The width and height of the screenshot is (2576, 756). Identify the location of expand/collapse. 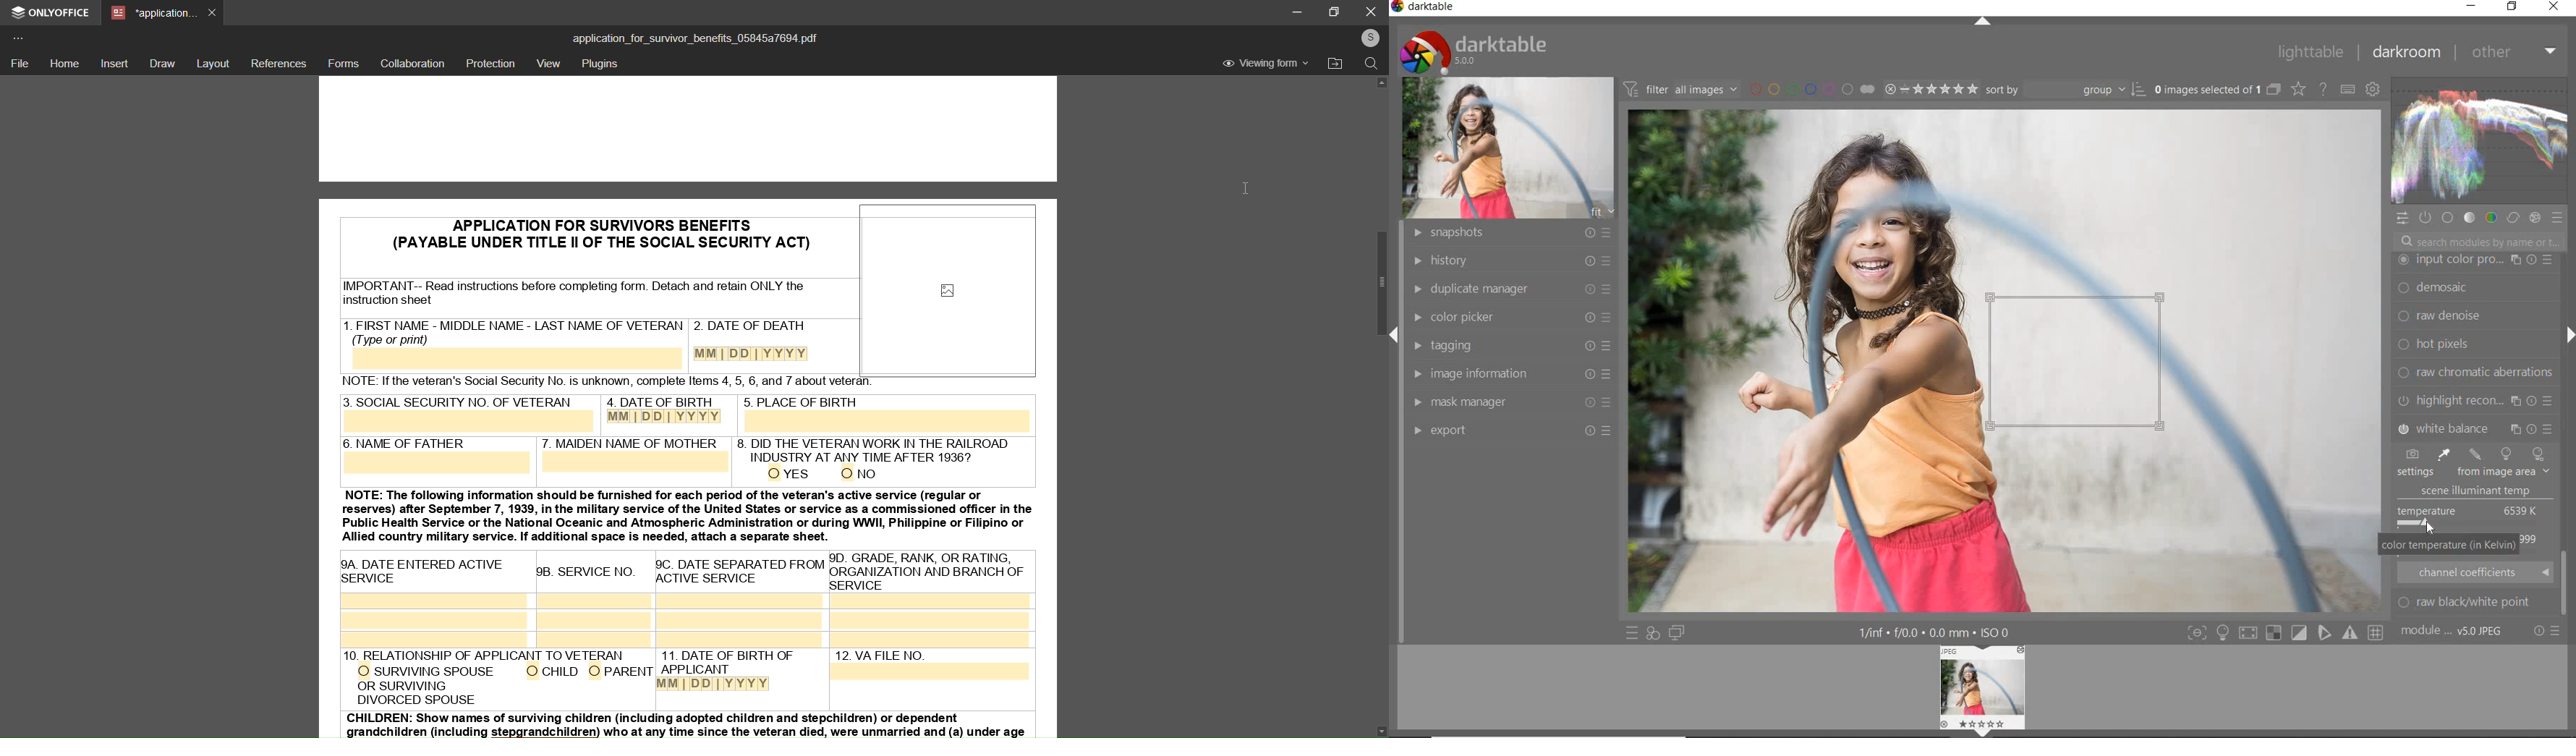
(2566, 338).